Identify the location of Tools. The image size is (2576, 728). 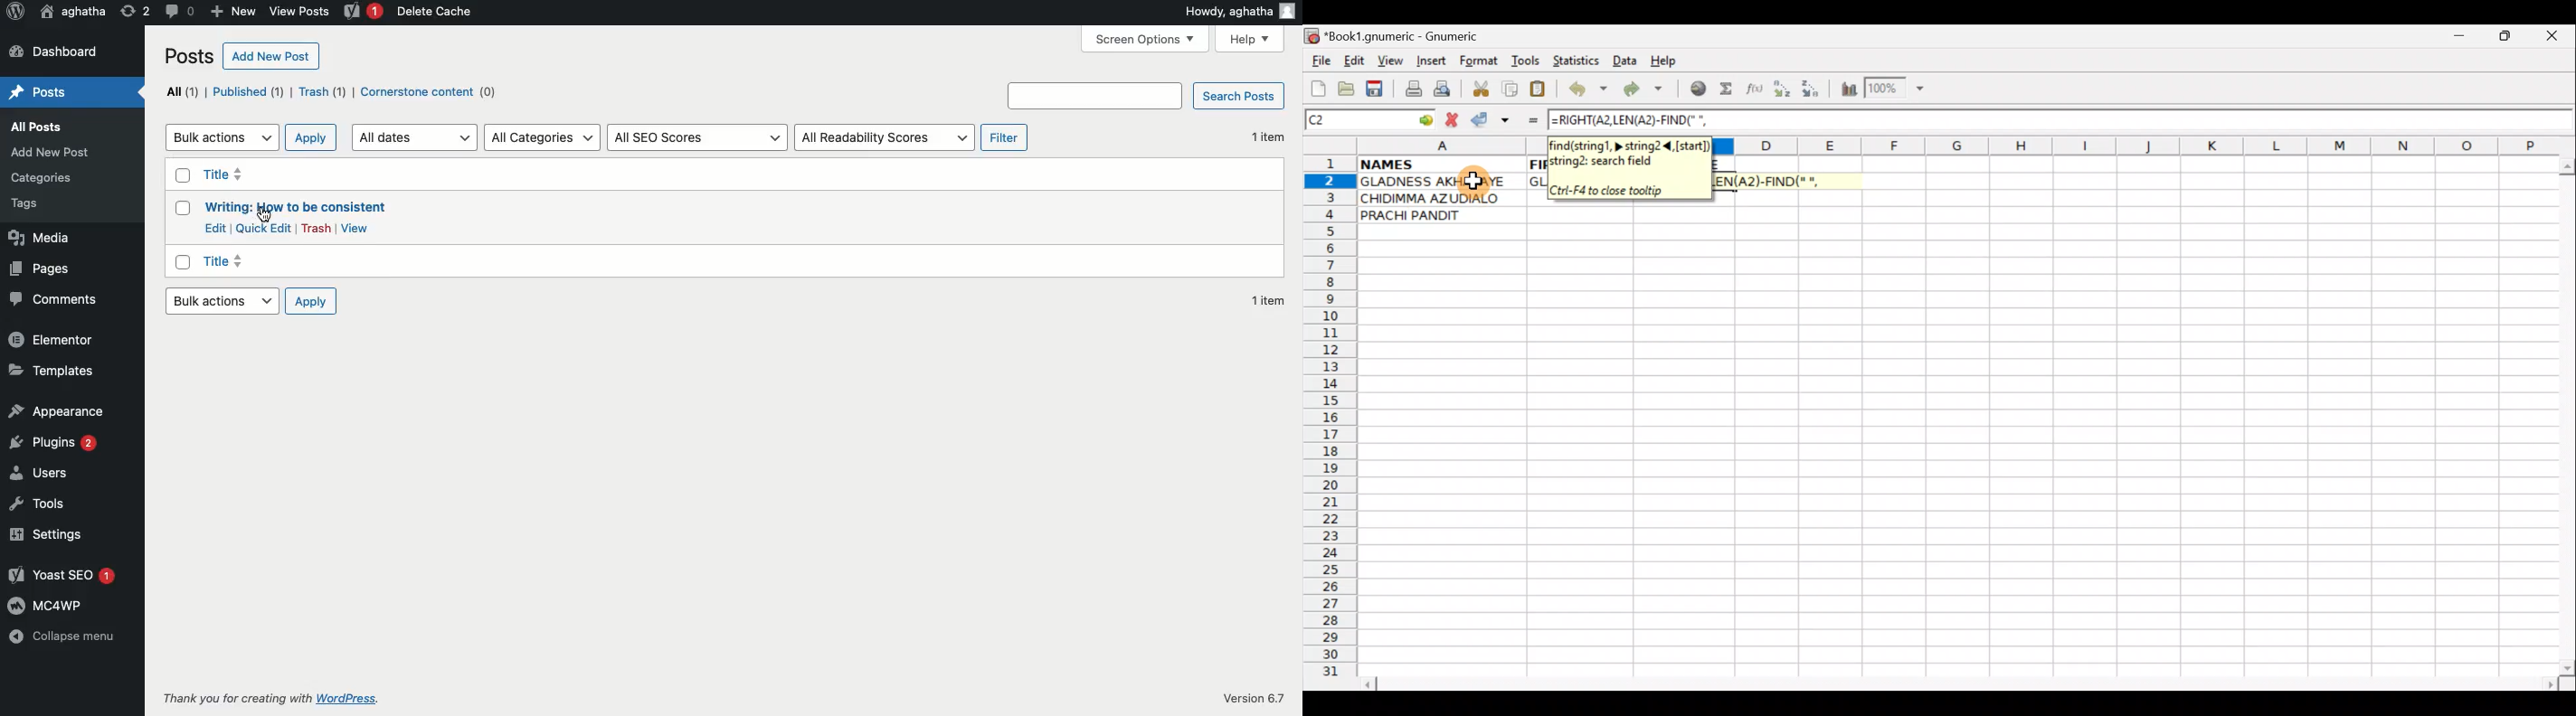
(1527, 61).